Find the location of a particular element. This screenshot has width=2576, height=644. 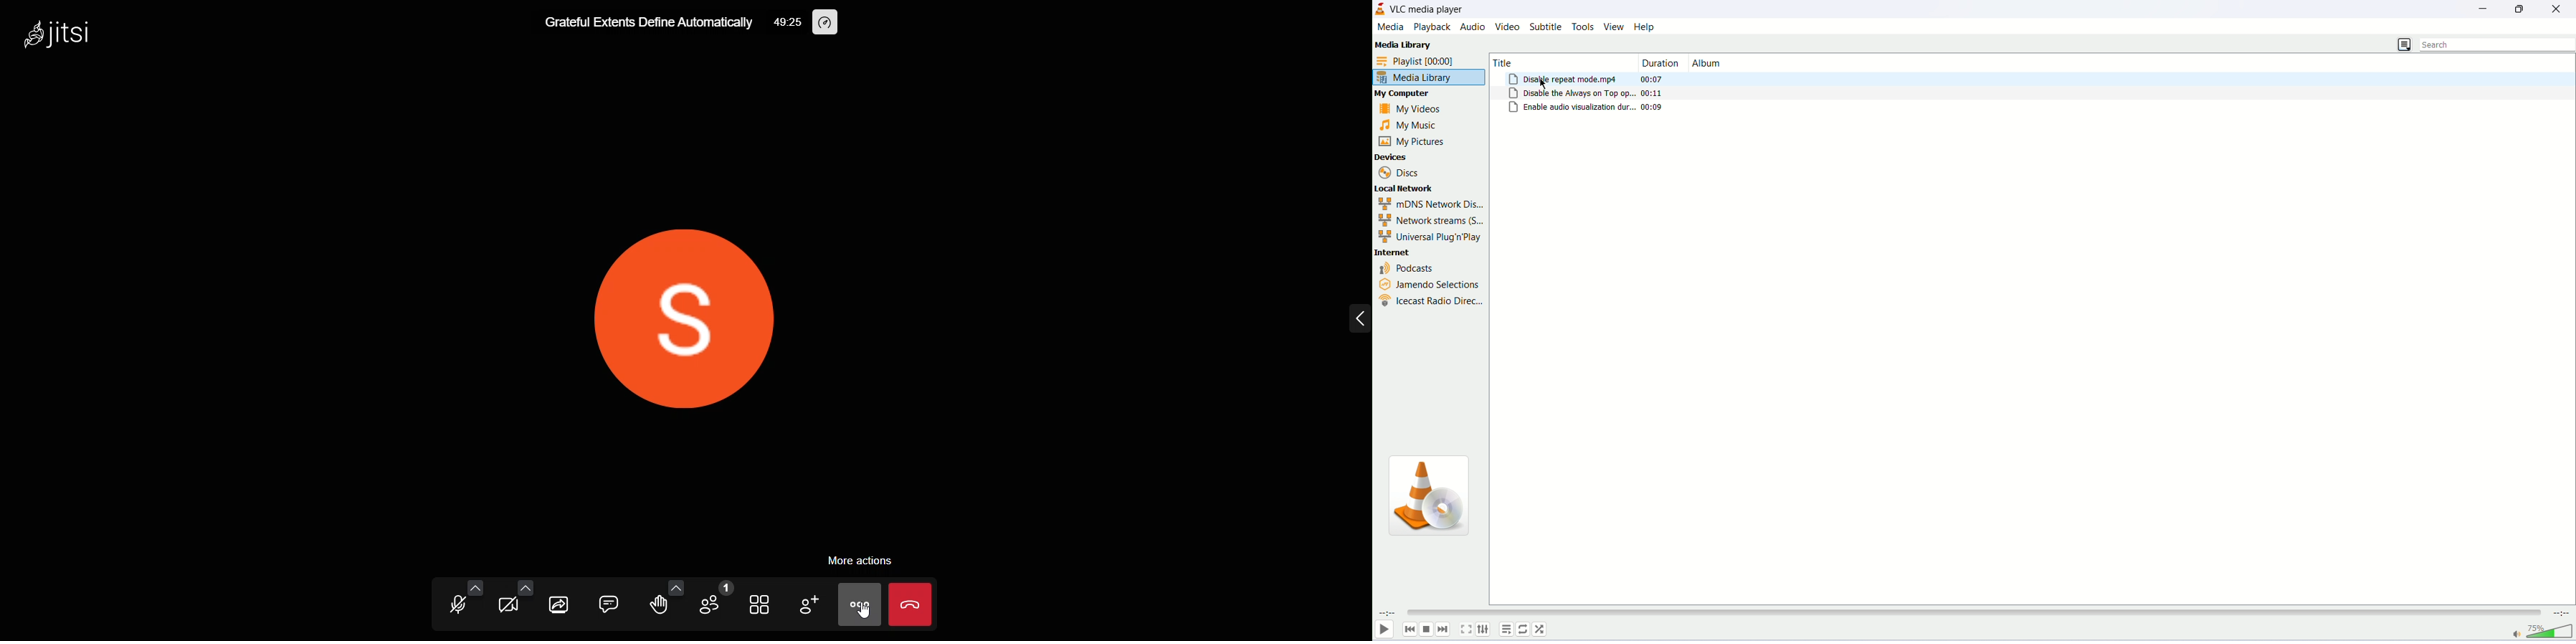

00:11 is located at coordinates (1650, 93).